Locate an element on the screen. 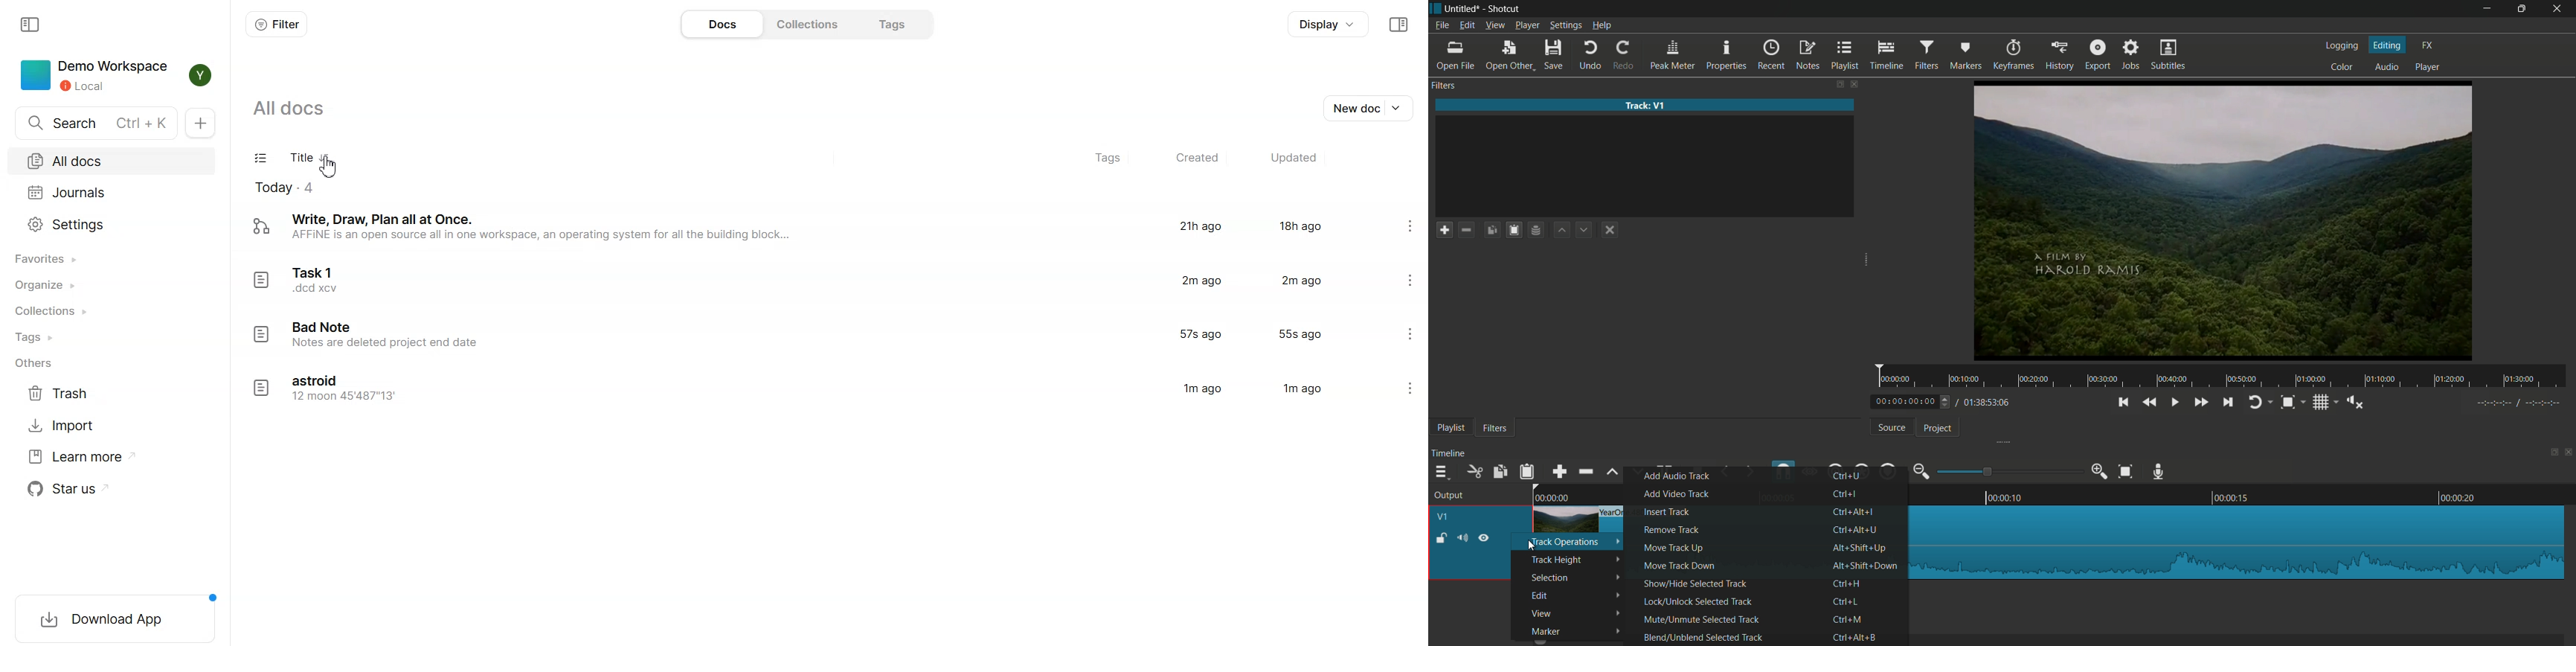 The height and width of the screenshot is (672, 2576). track operation is located at coordinates (1569, 543).